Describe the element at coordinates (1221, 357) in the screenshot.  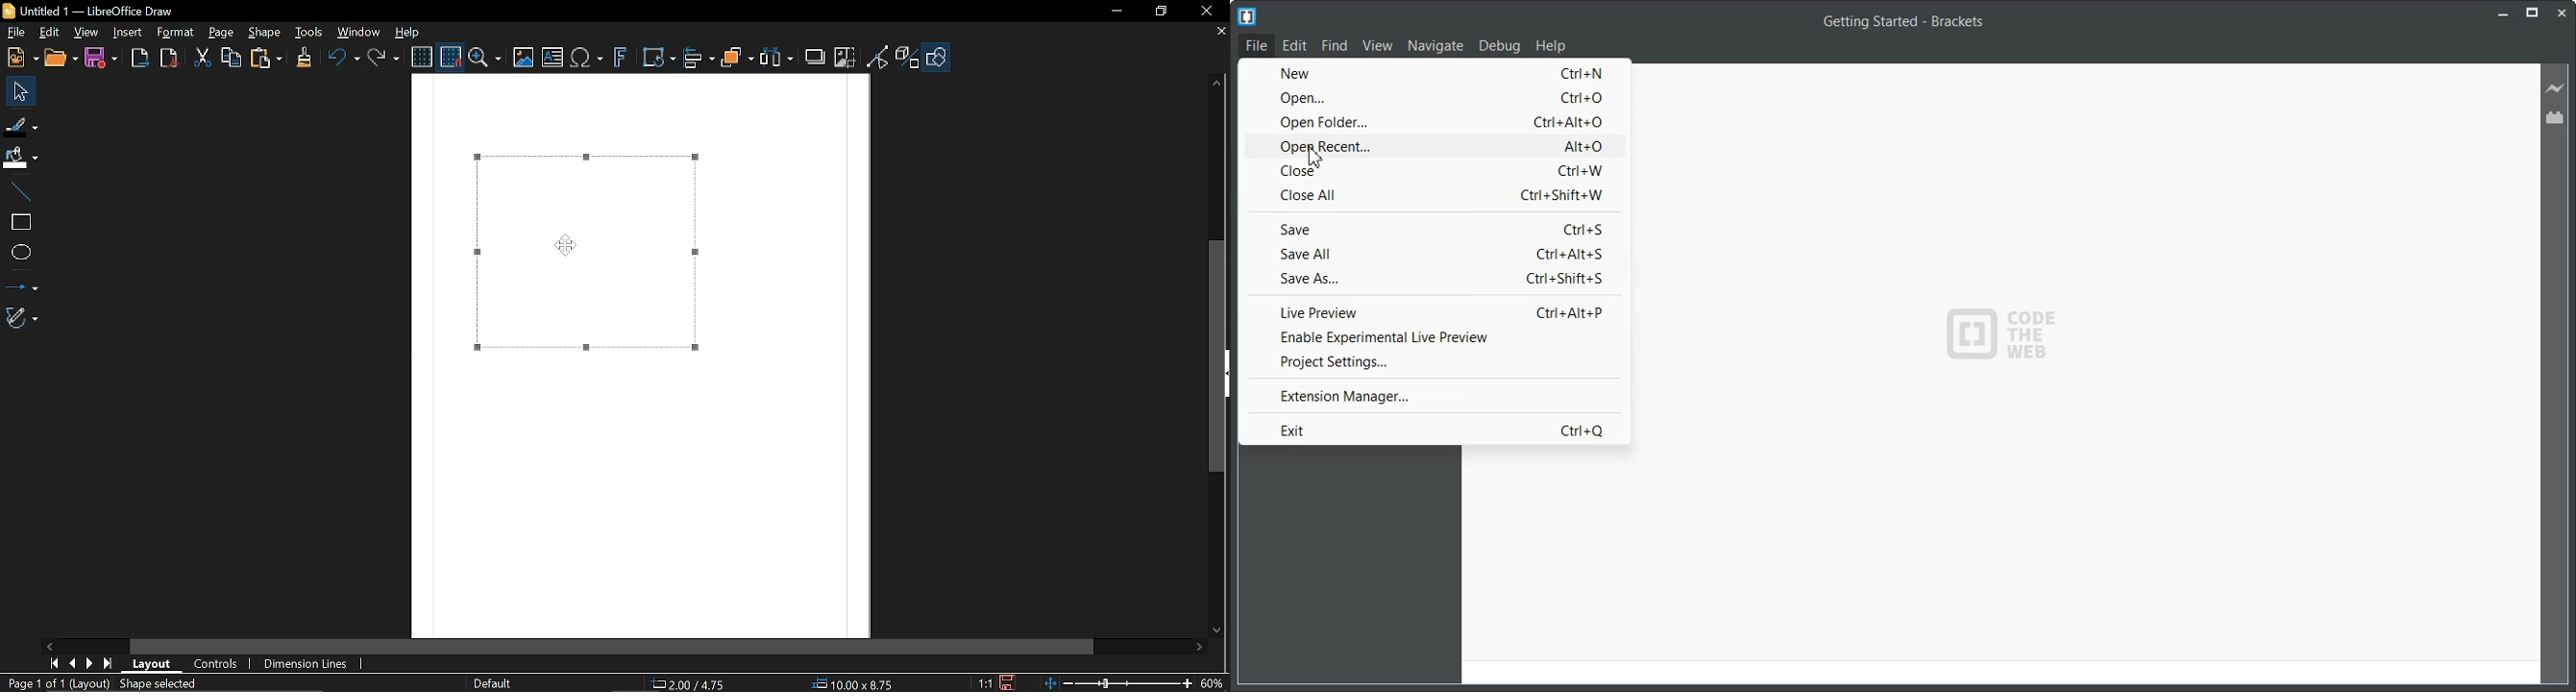
I see `Vertical scrollbar` at that location.